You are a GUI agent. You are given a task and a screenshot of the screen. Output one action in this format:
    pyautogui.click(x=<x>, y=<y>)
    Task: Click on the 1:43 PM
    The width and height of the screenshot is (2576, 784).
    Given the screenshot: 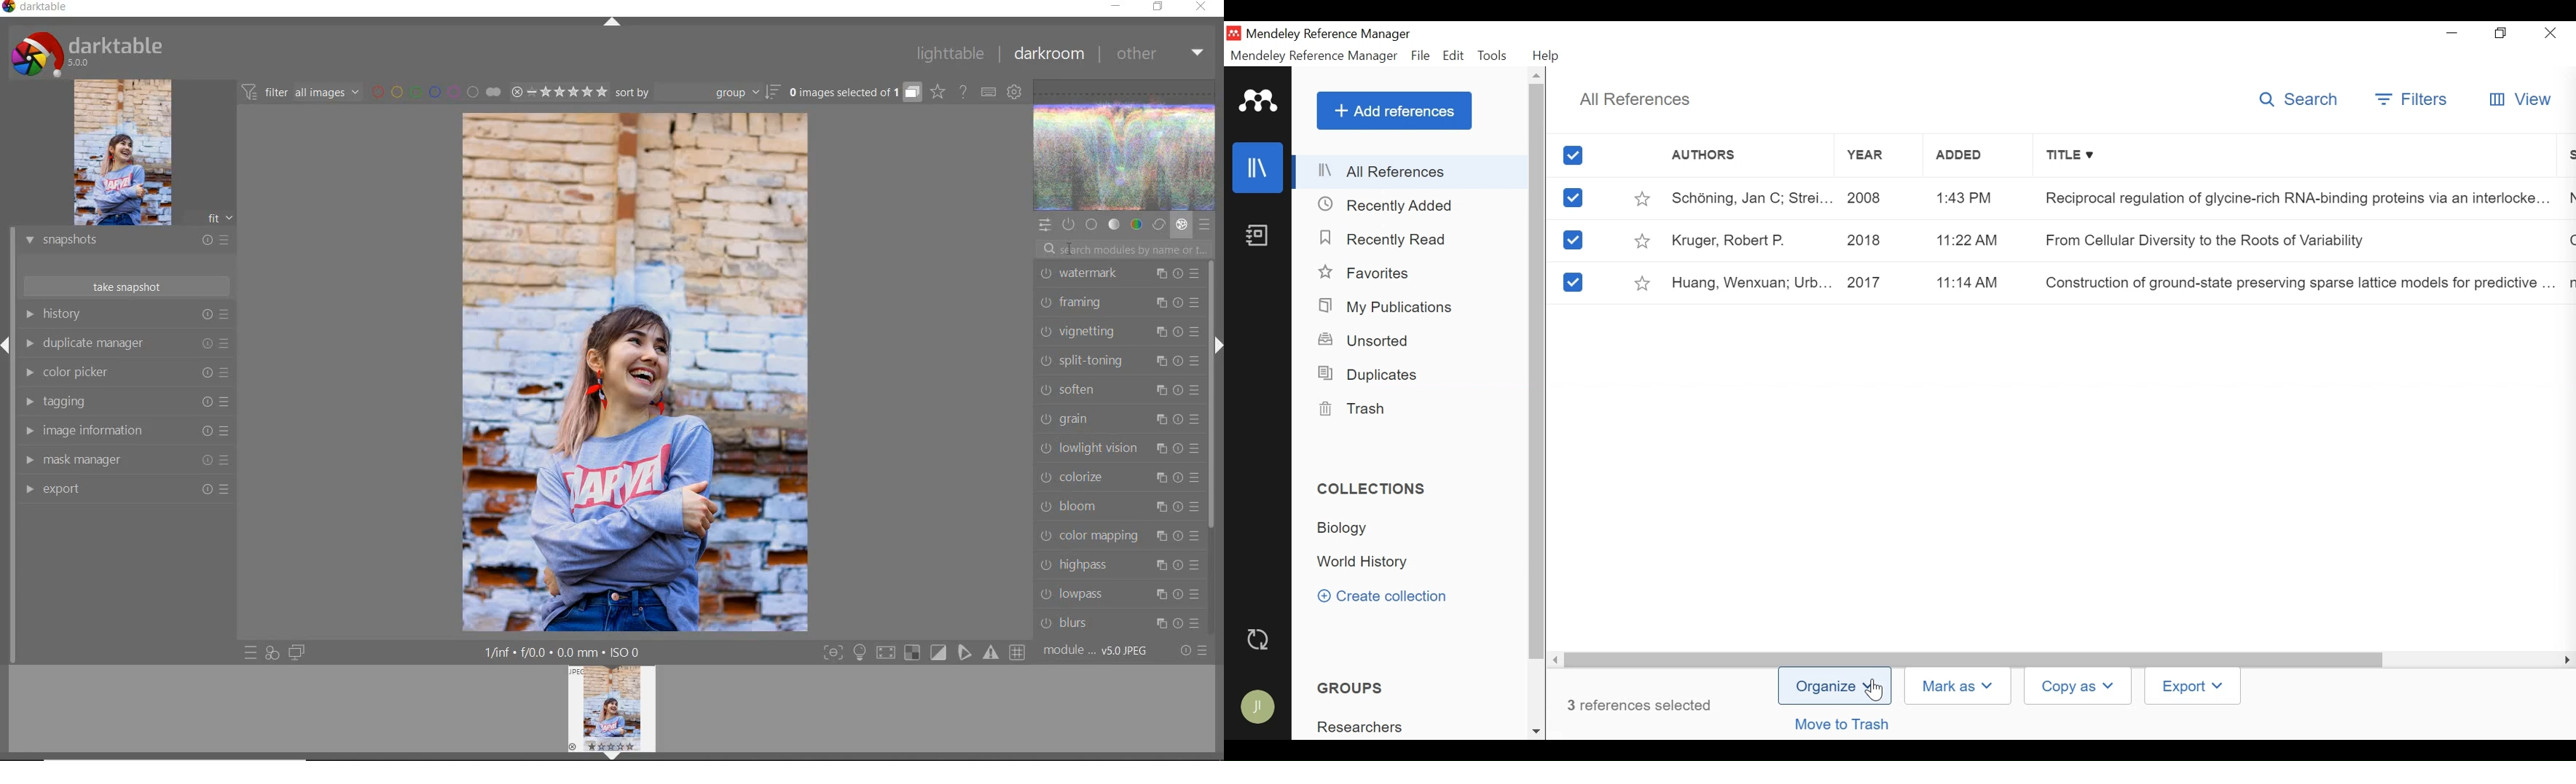 What is the action you would take?
    pyautogui.click(x=1969, y=199)
    